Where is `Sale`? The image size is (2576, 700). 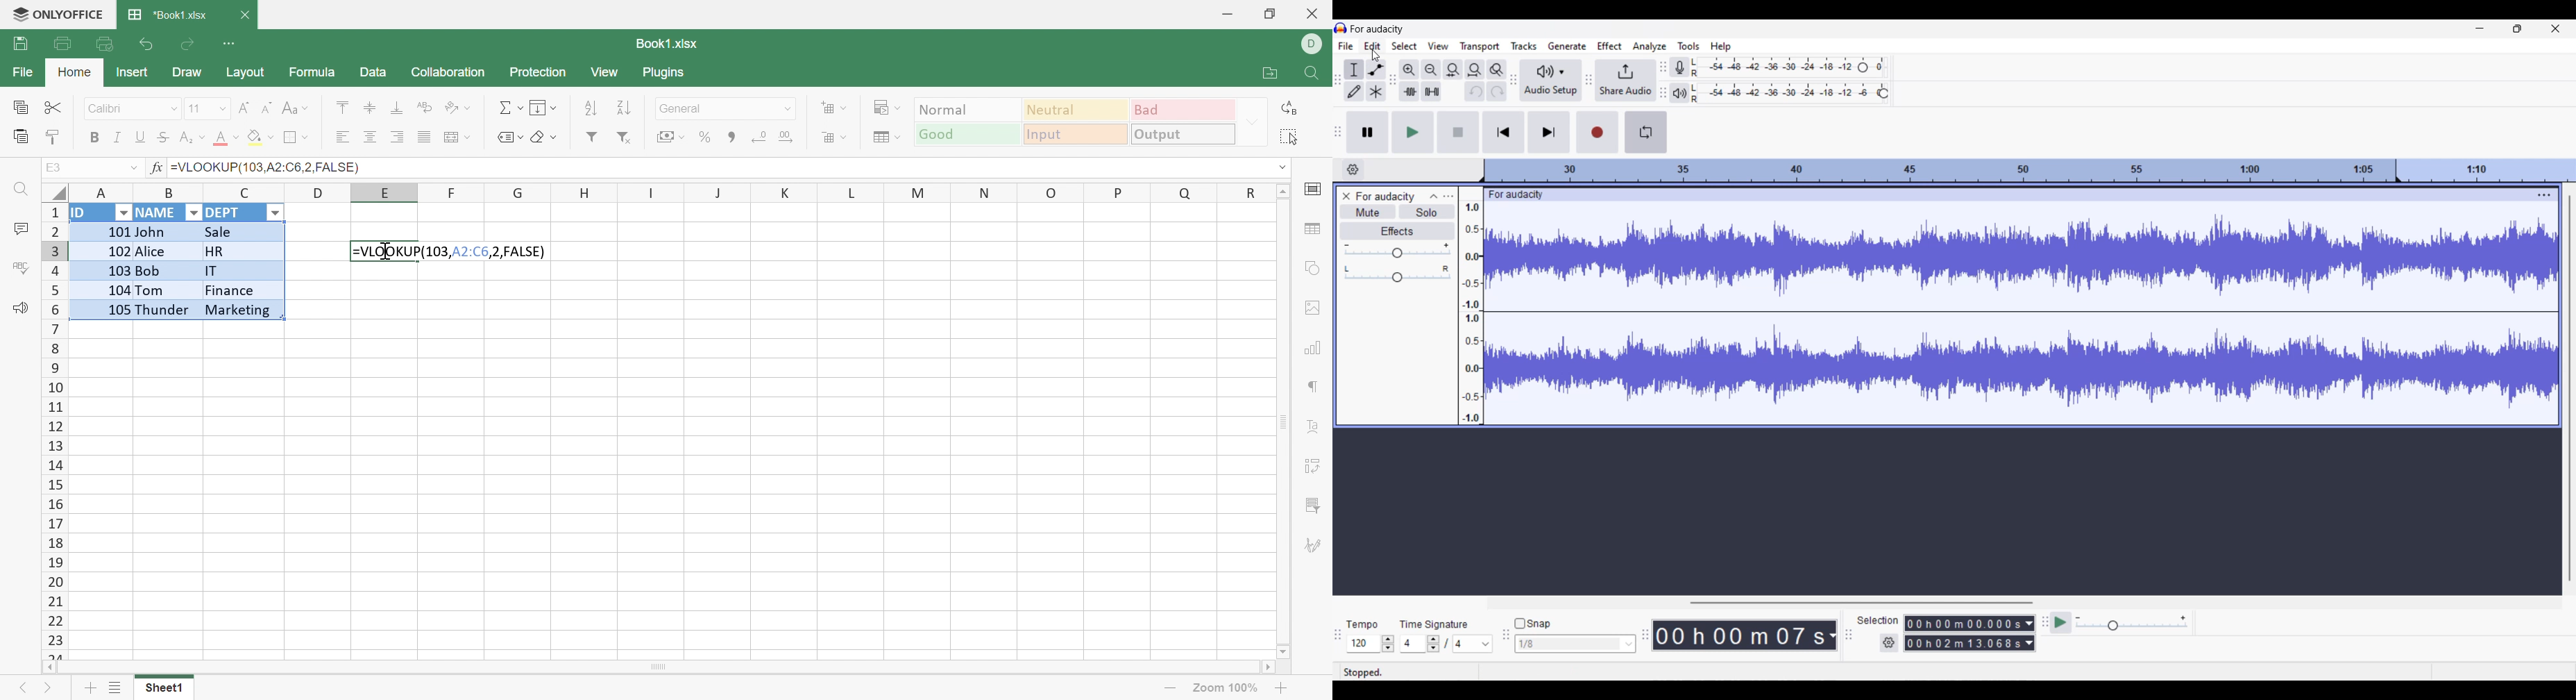
Sale is located at coordinates (226, 231).